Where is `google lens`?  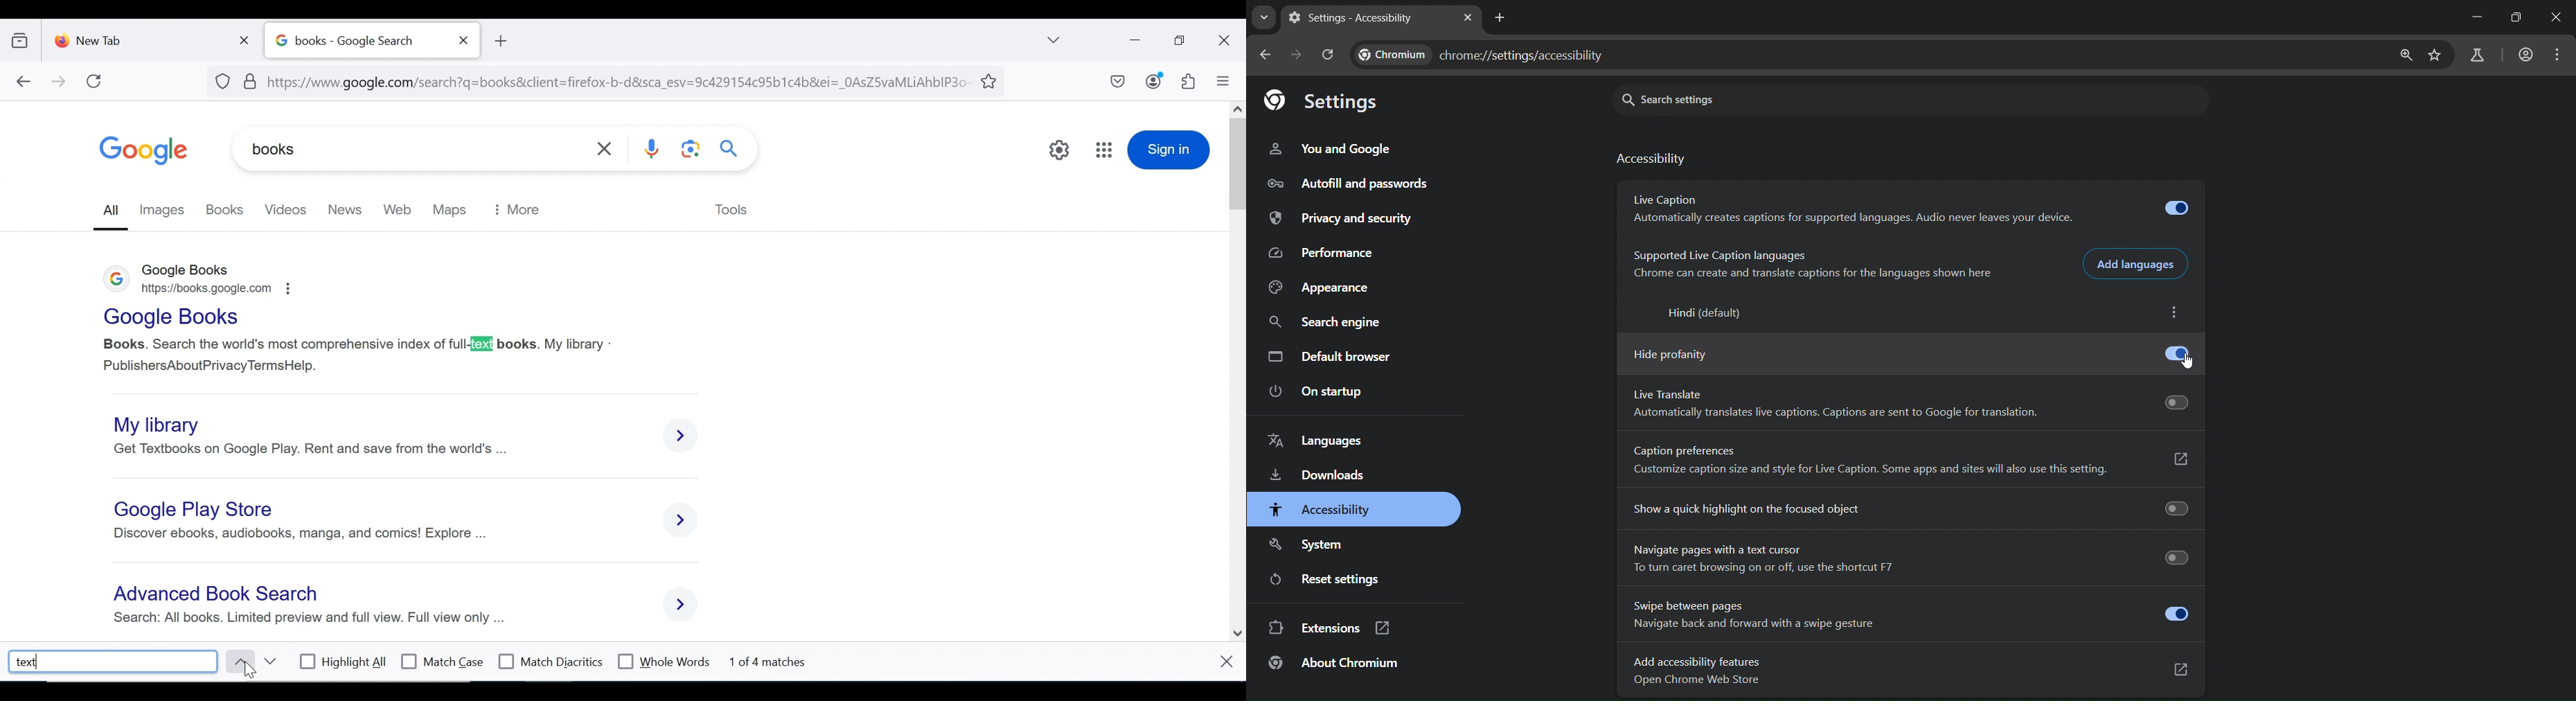 google lens is located at coordinates (689, 151).